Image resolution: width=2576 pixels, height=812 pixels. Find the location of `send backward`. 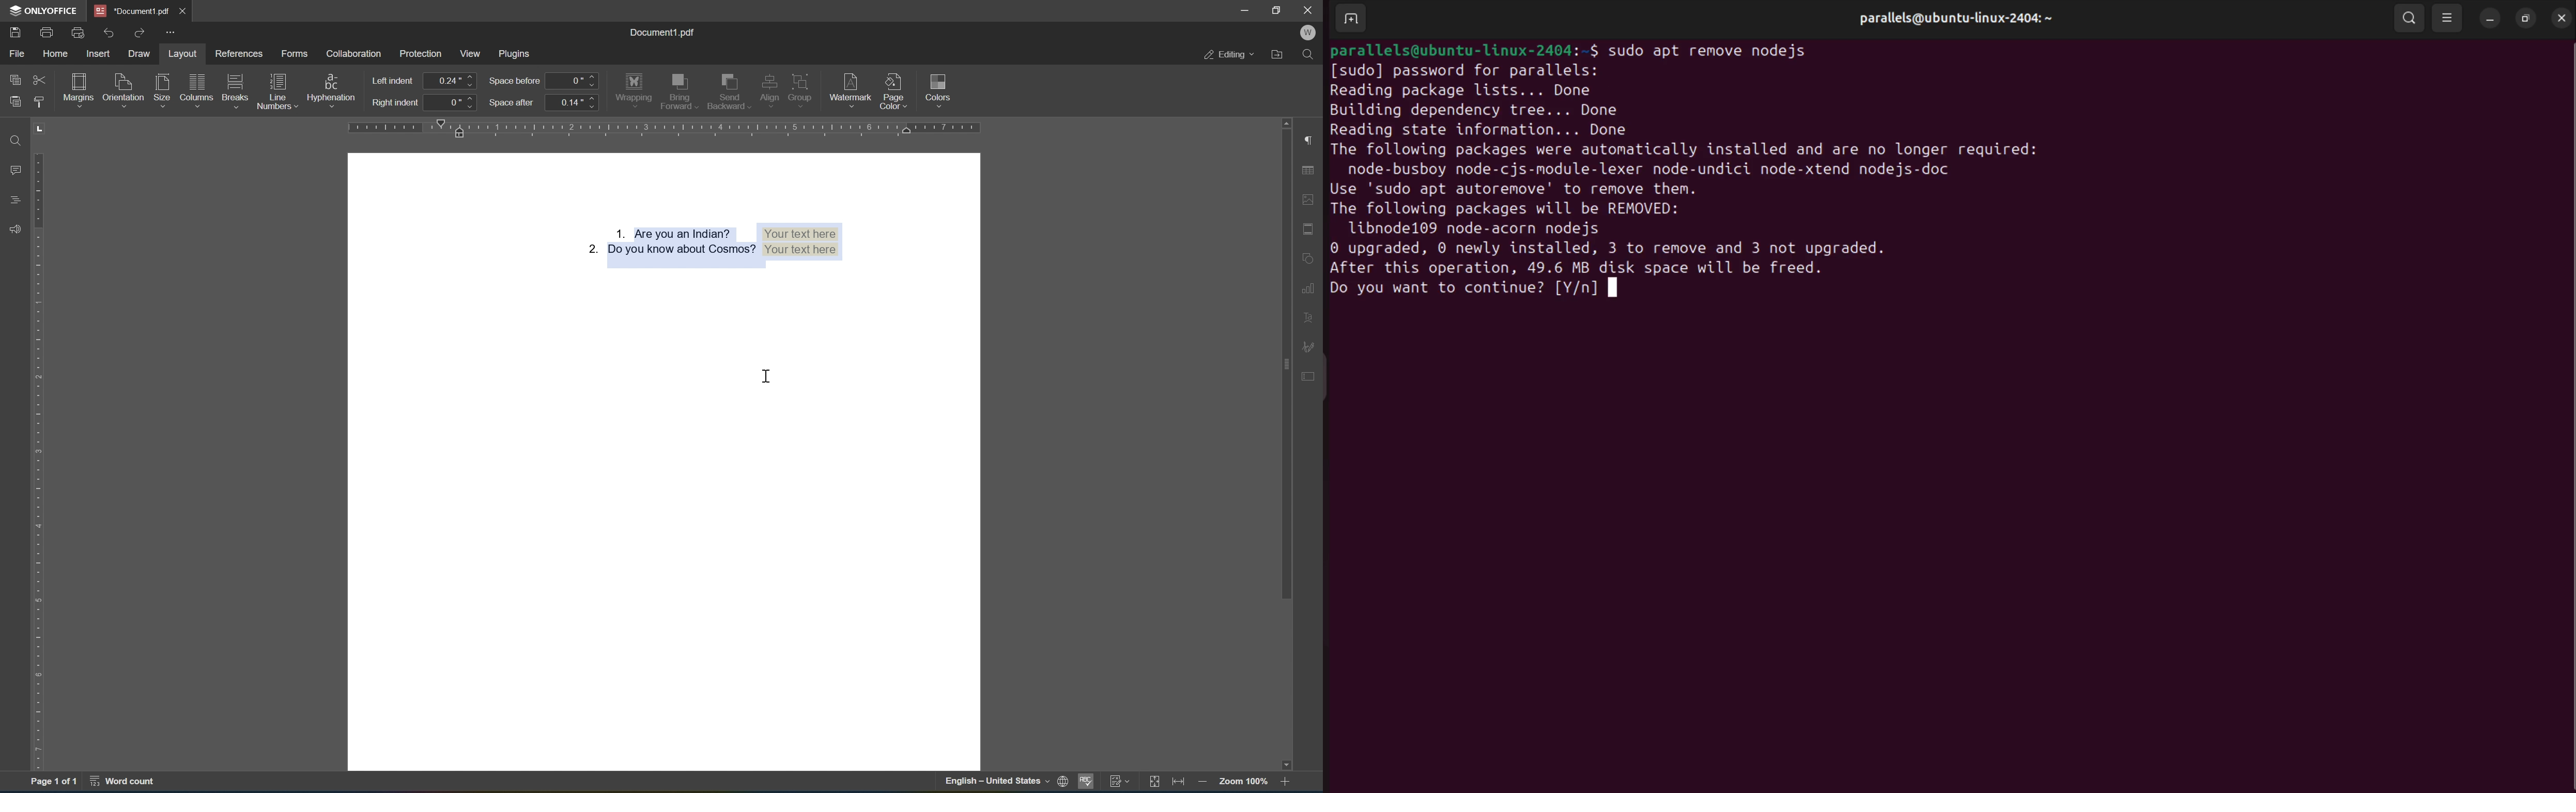

send backward is located at coordinates (729, 89).